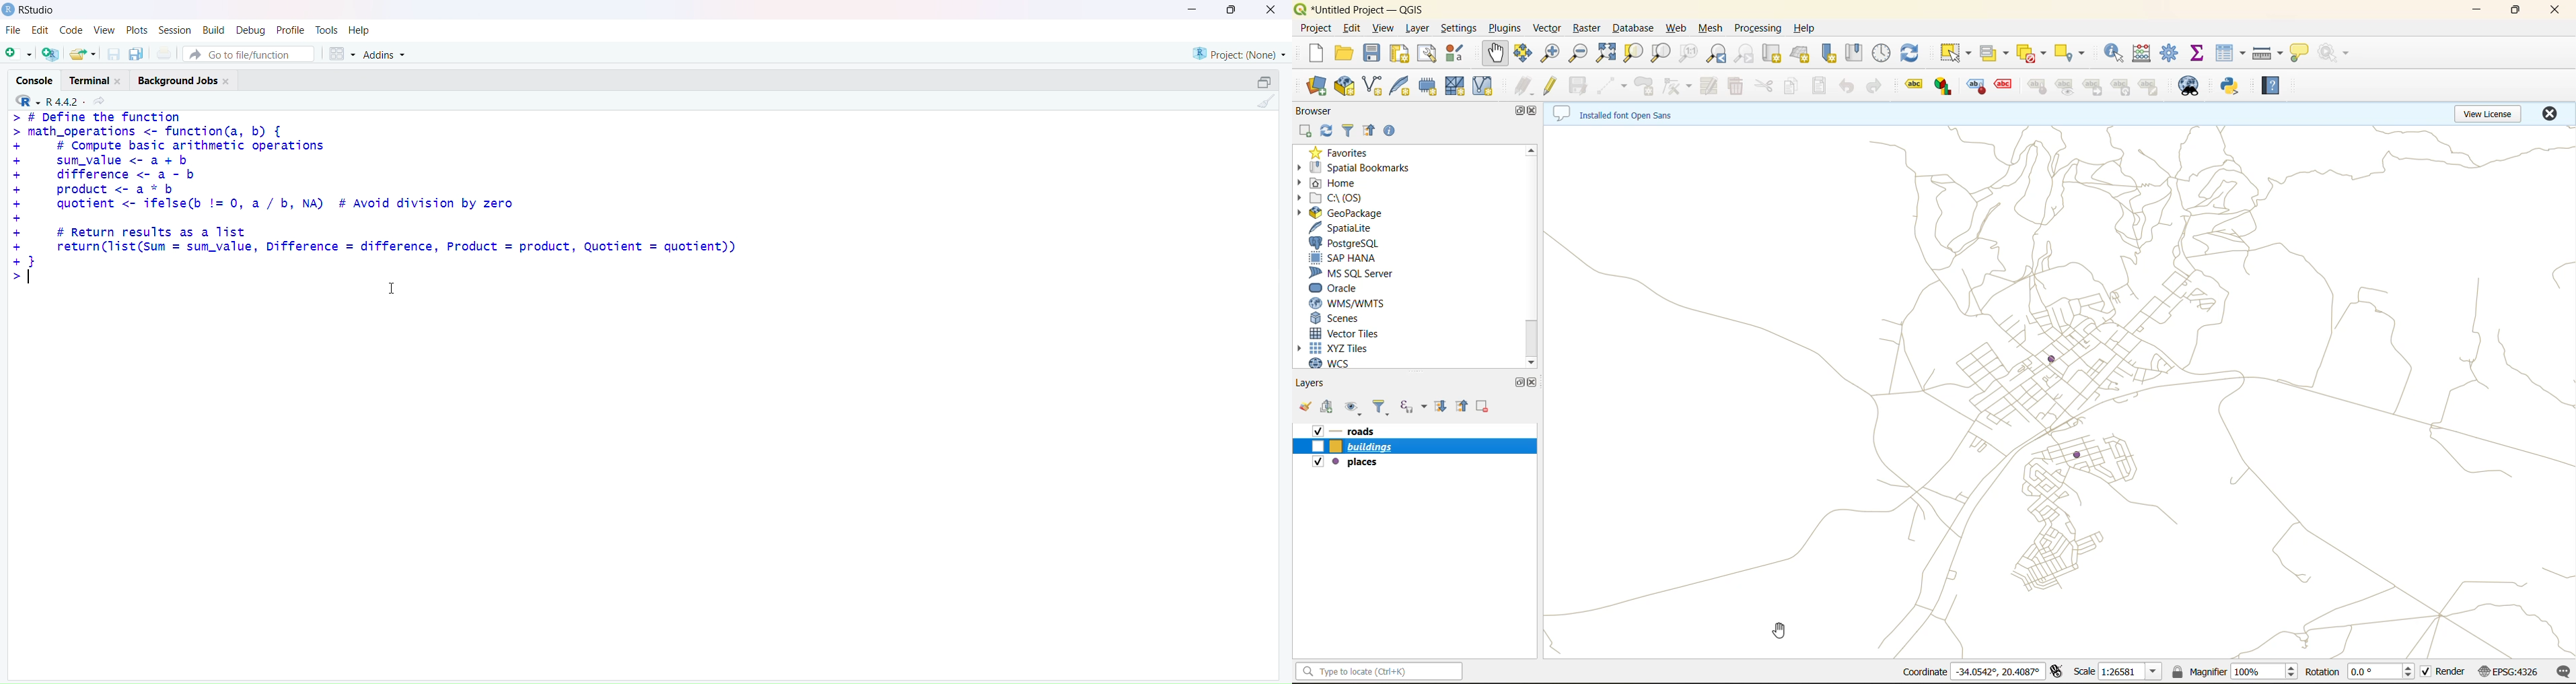  What do you see at coordinates (69, 32) in the screenshot?
I see `Code` at bounding box center [69, 32].